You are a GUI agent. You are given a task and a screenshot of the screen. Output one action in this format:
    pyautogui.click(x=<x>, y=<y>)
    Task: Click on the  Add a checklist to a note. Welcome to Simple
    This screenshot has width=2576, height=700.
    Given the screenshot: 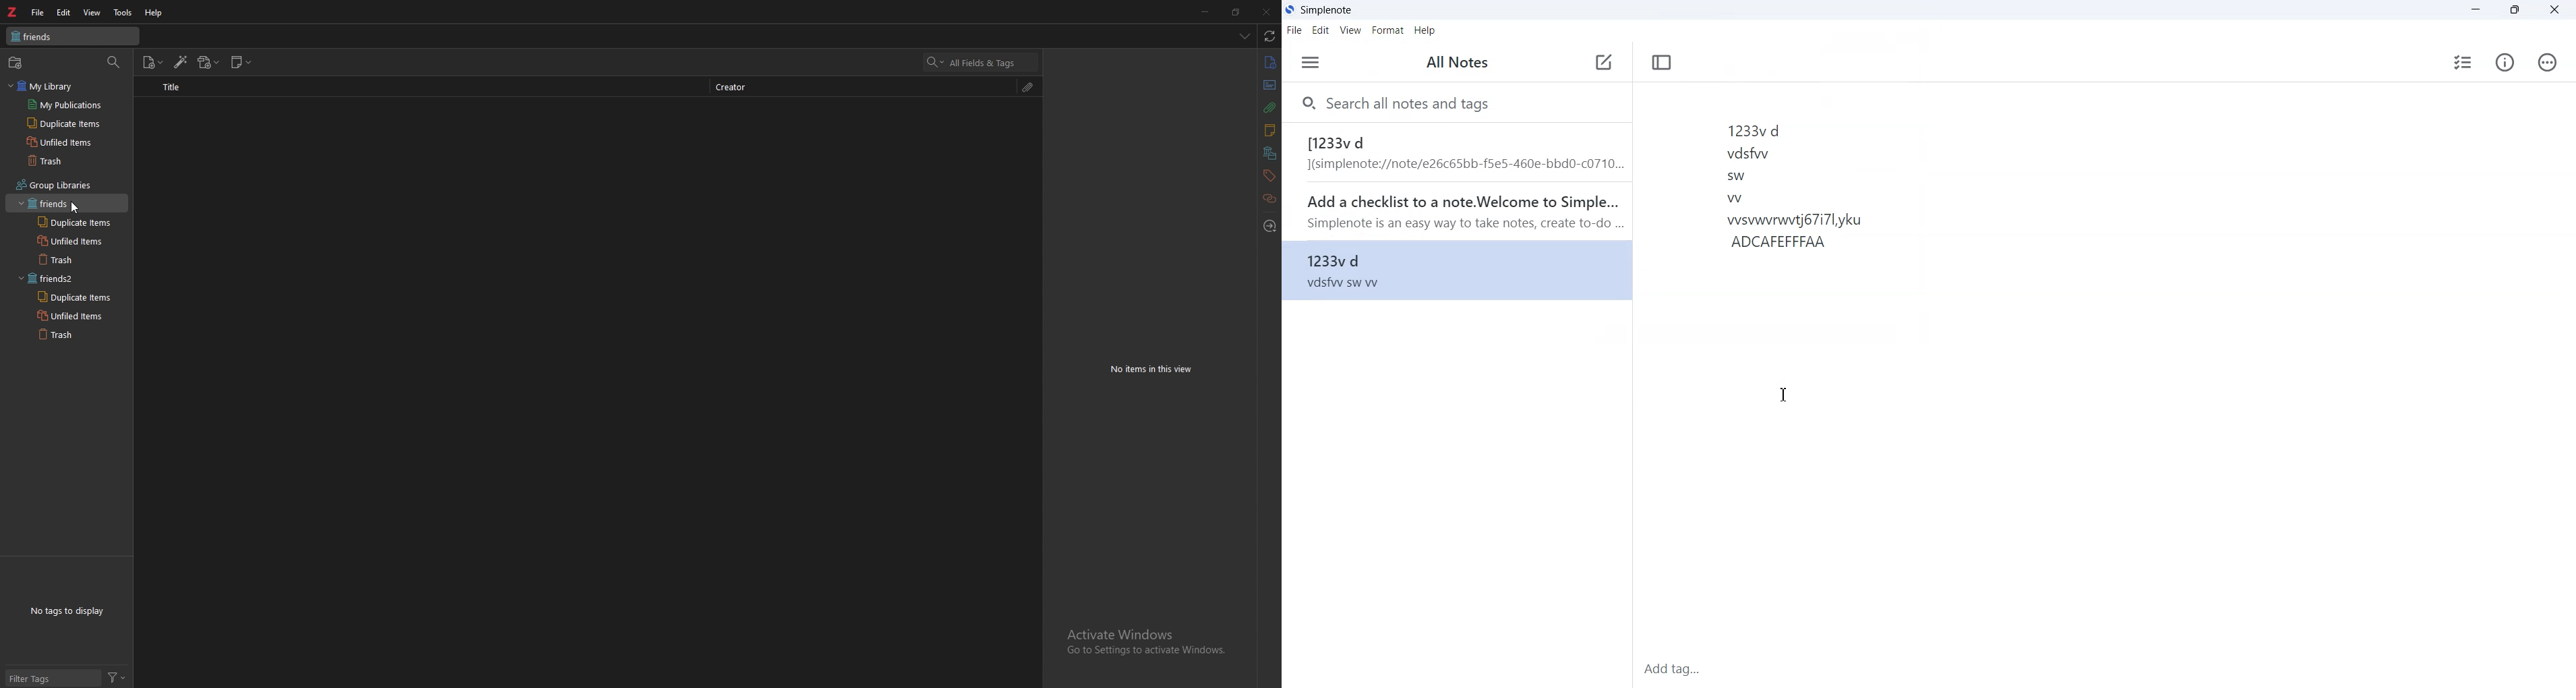 What is the action you would take?
    pyautogui.click(x=1455, y=212)
    